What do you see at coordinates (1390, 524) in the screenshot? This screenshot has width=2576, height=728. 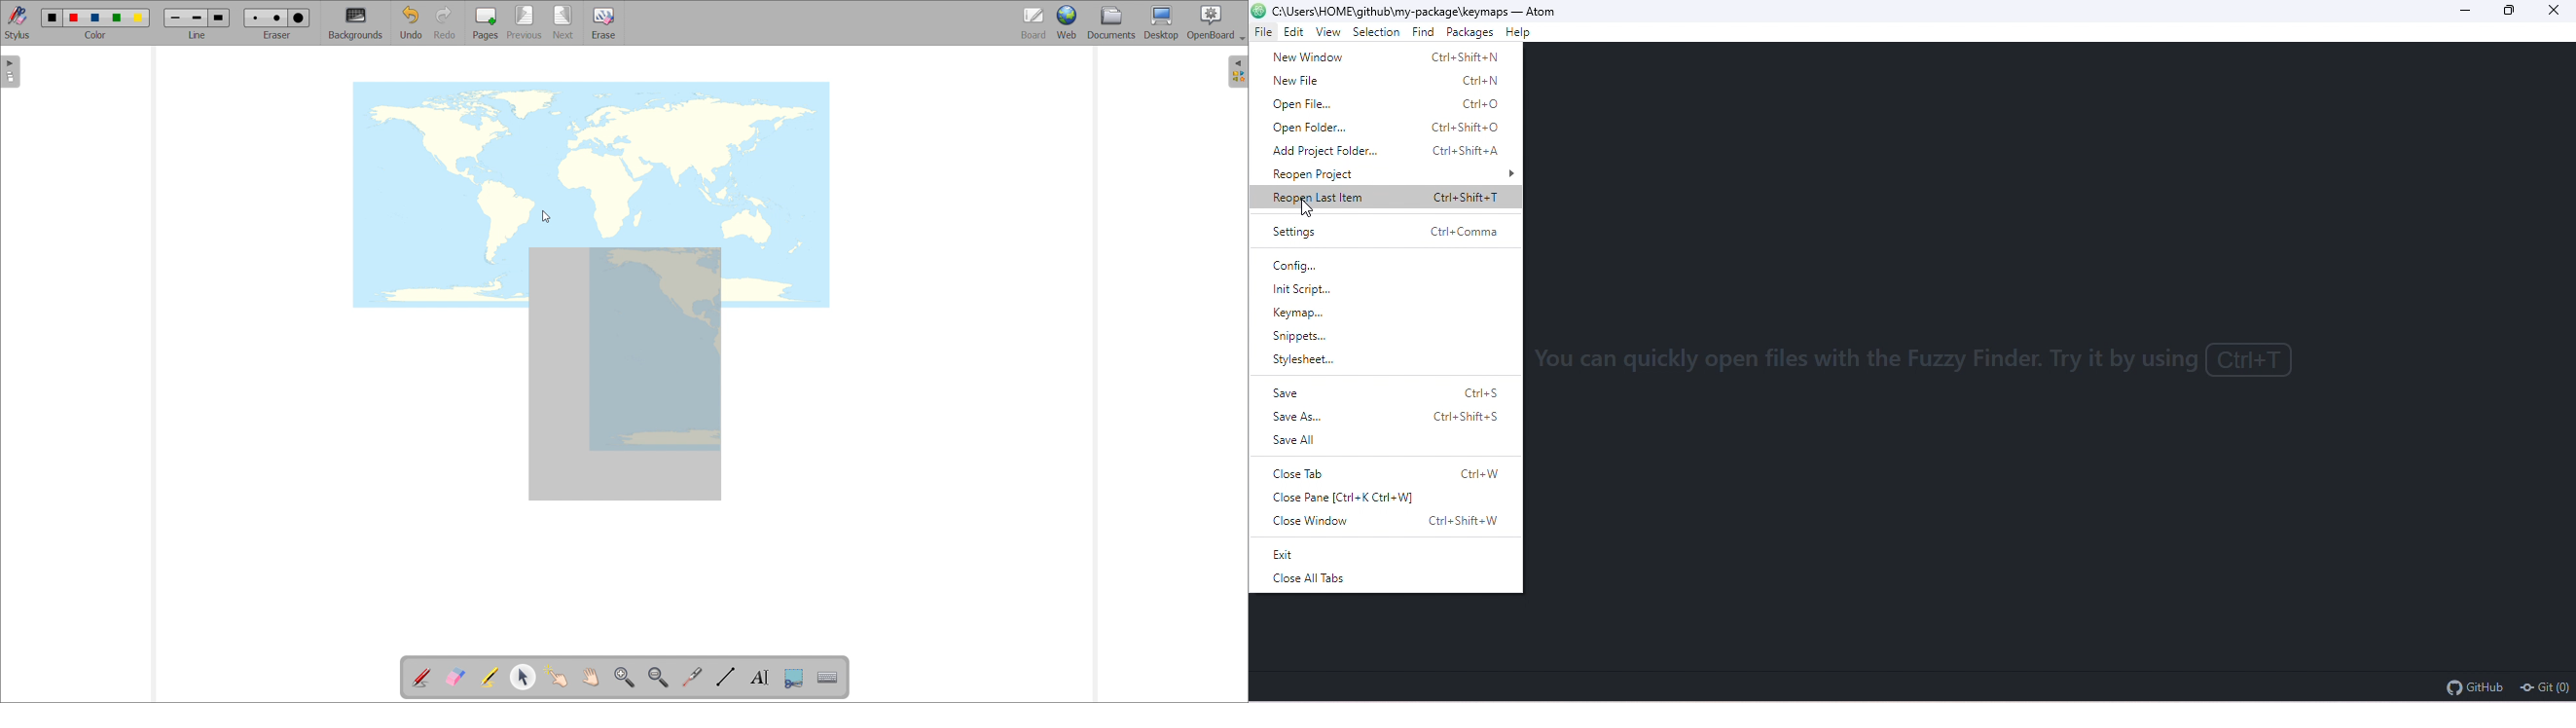 I see `close window Ctrl+Shift+W` at bounding box center [1390, 524].